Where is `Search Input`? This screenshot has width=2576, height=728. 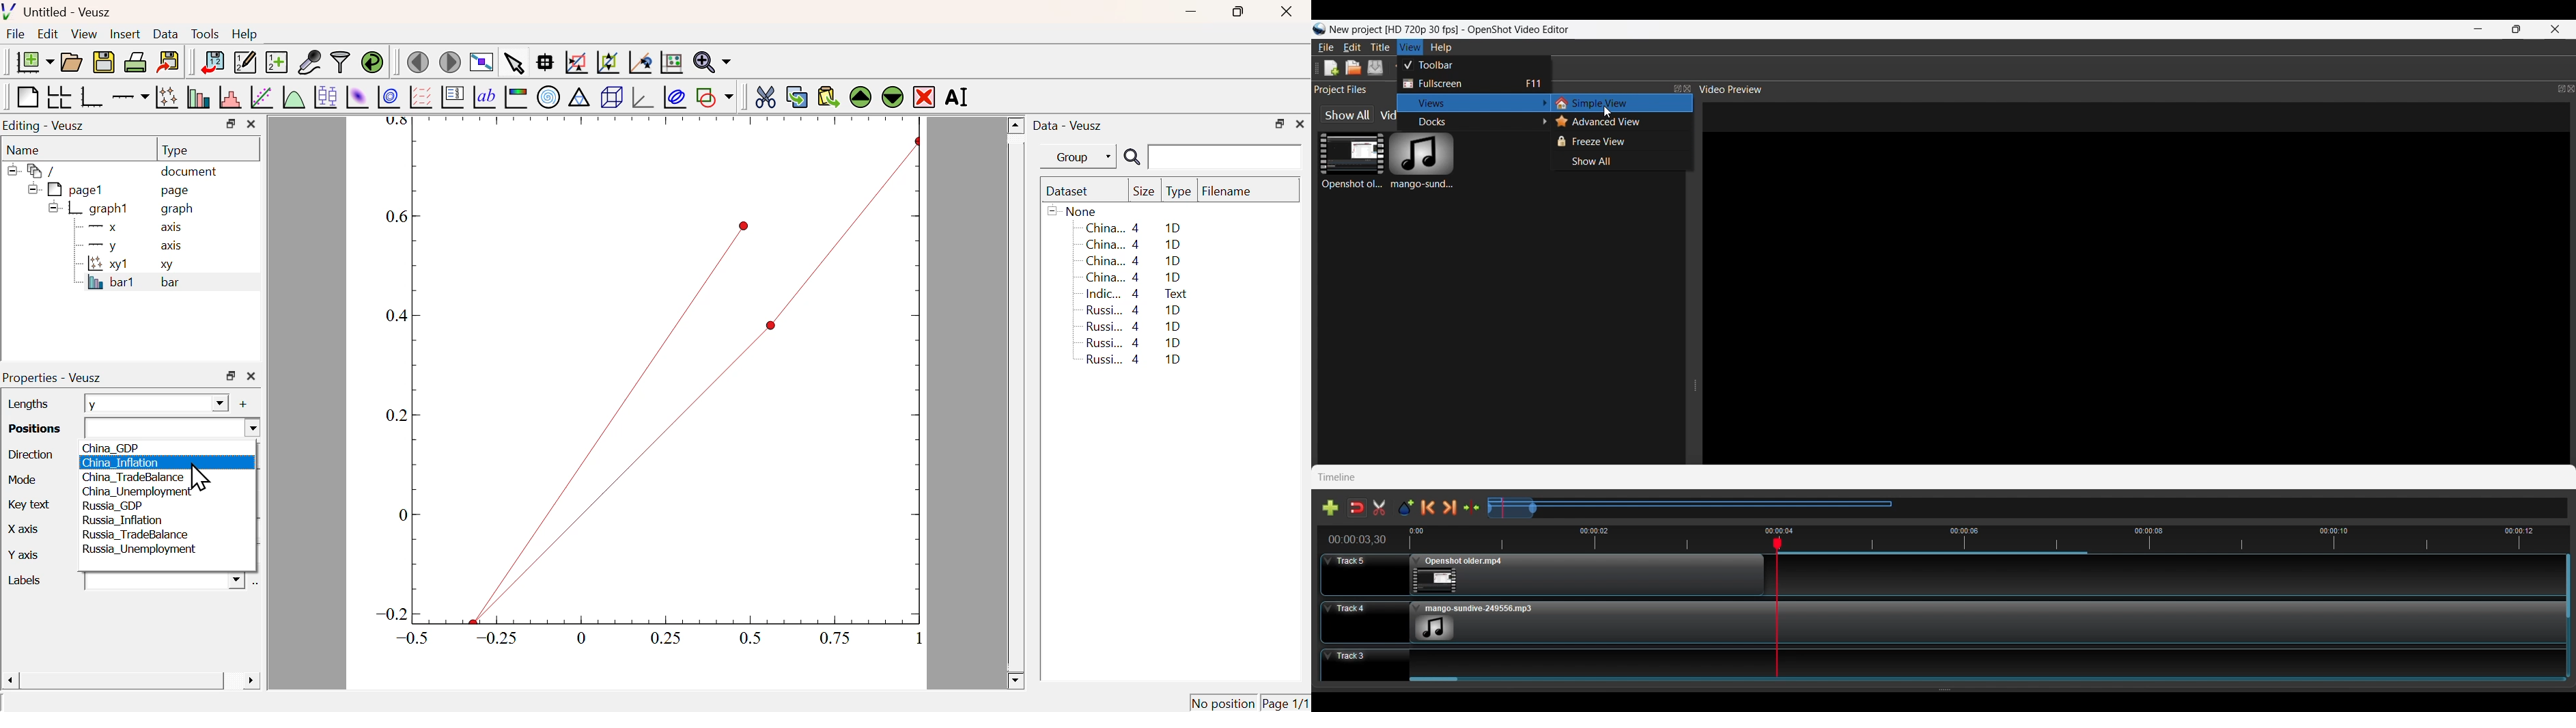
Search Input is located at coordinates (1226, 156).